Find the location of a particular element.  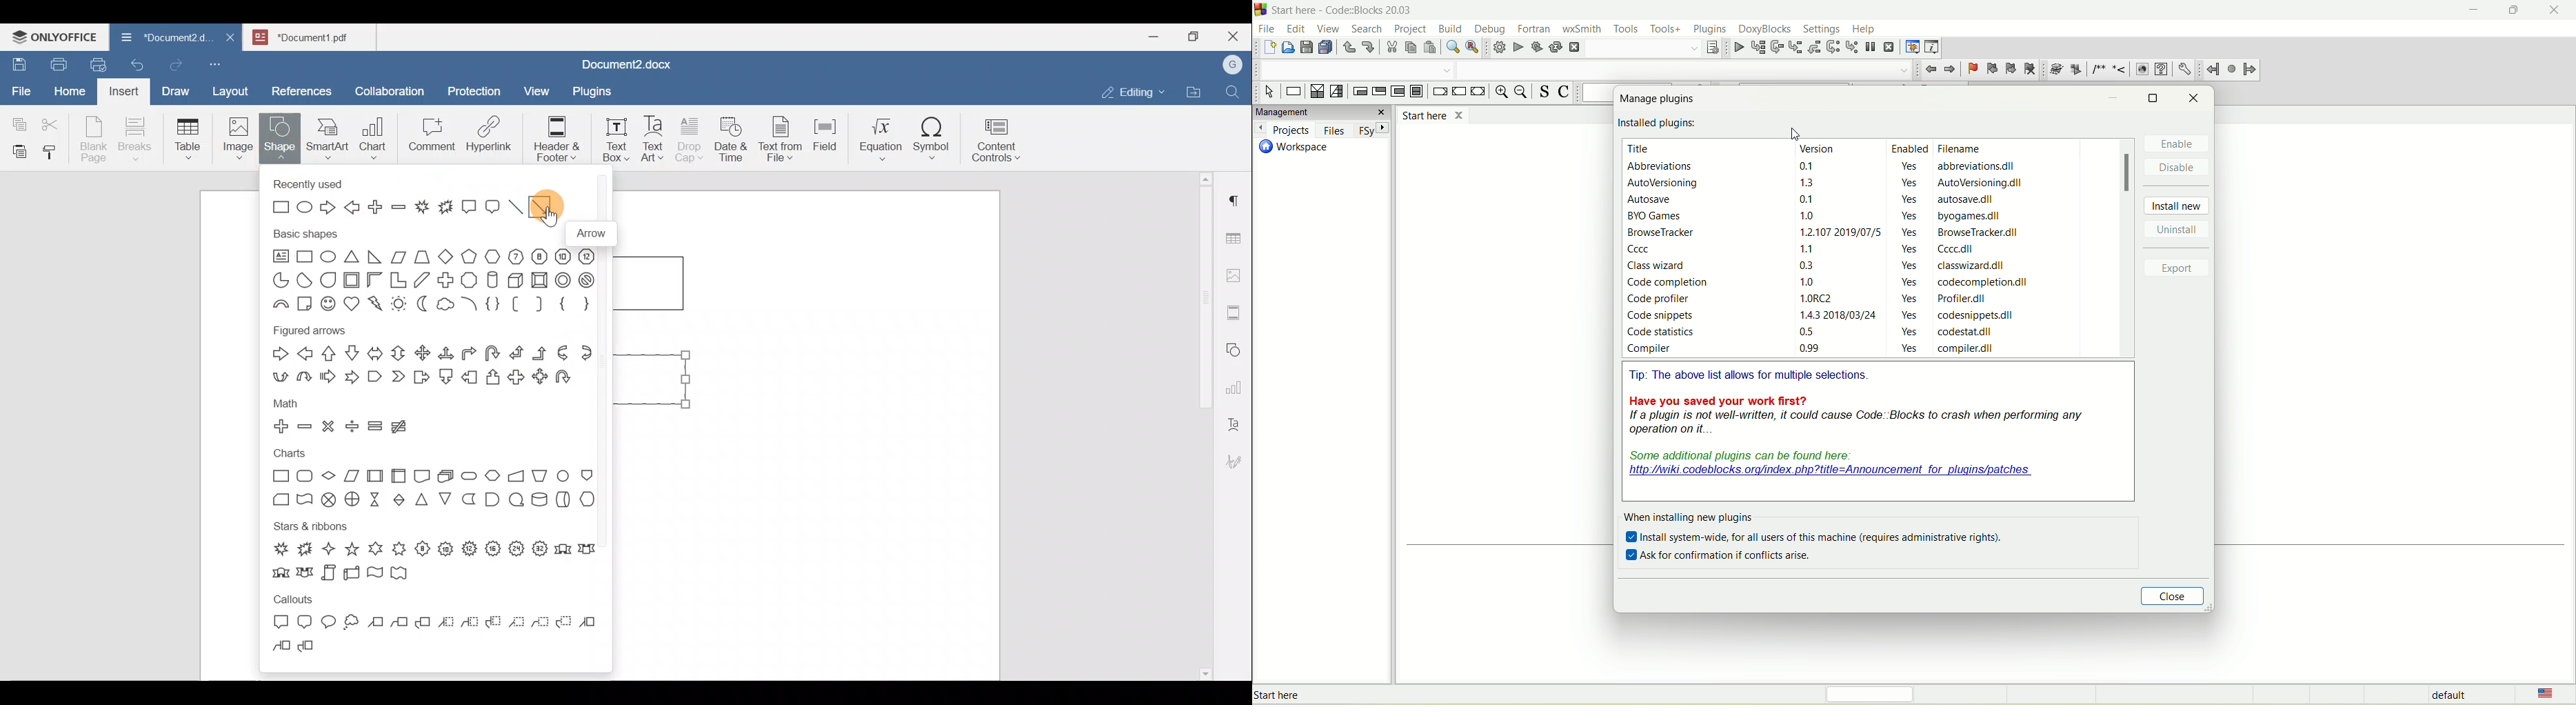

Copy is located at coordinates (17, 120).